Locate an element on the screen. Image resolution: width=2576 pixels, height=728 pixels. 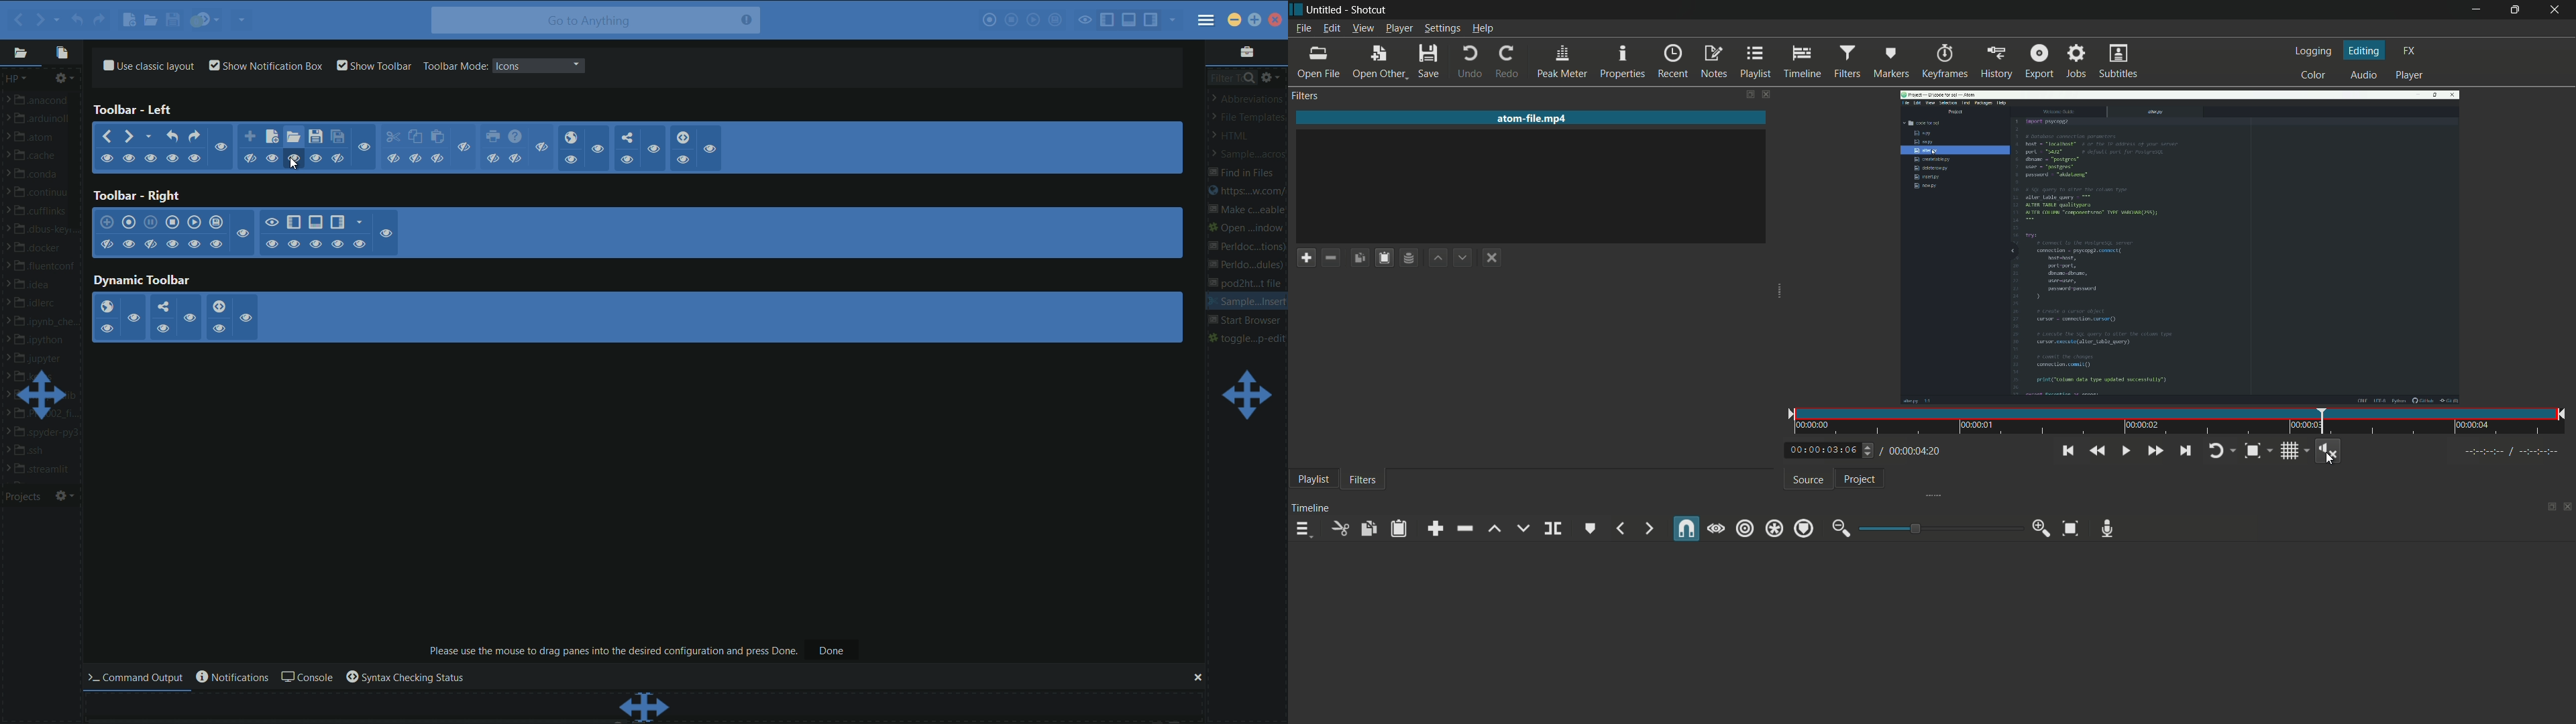
filters is located at coordinates (1845, 62).